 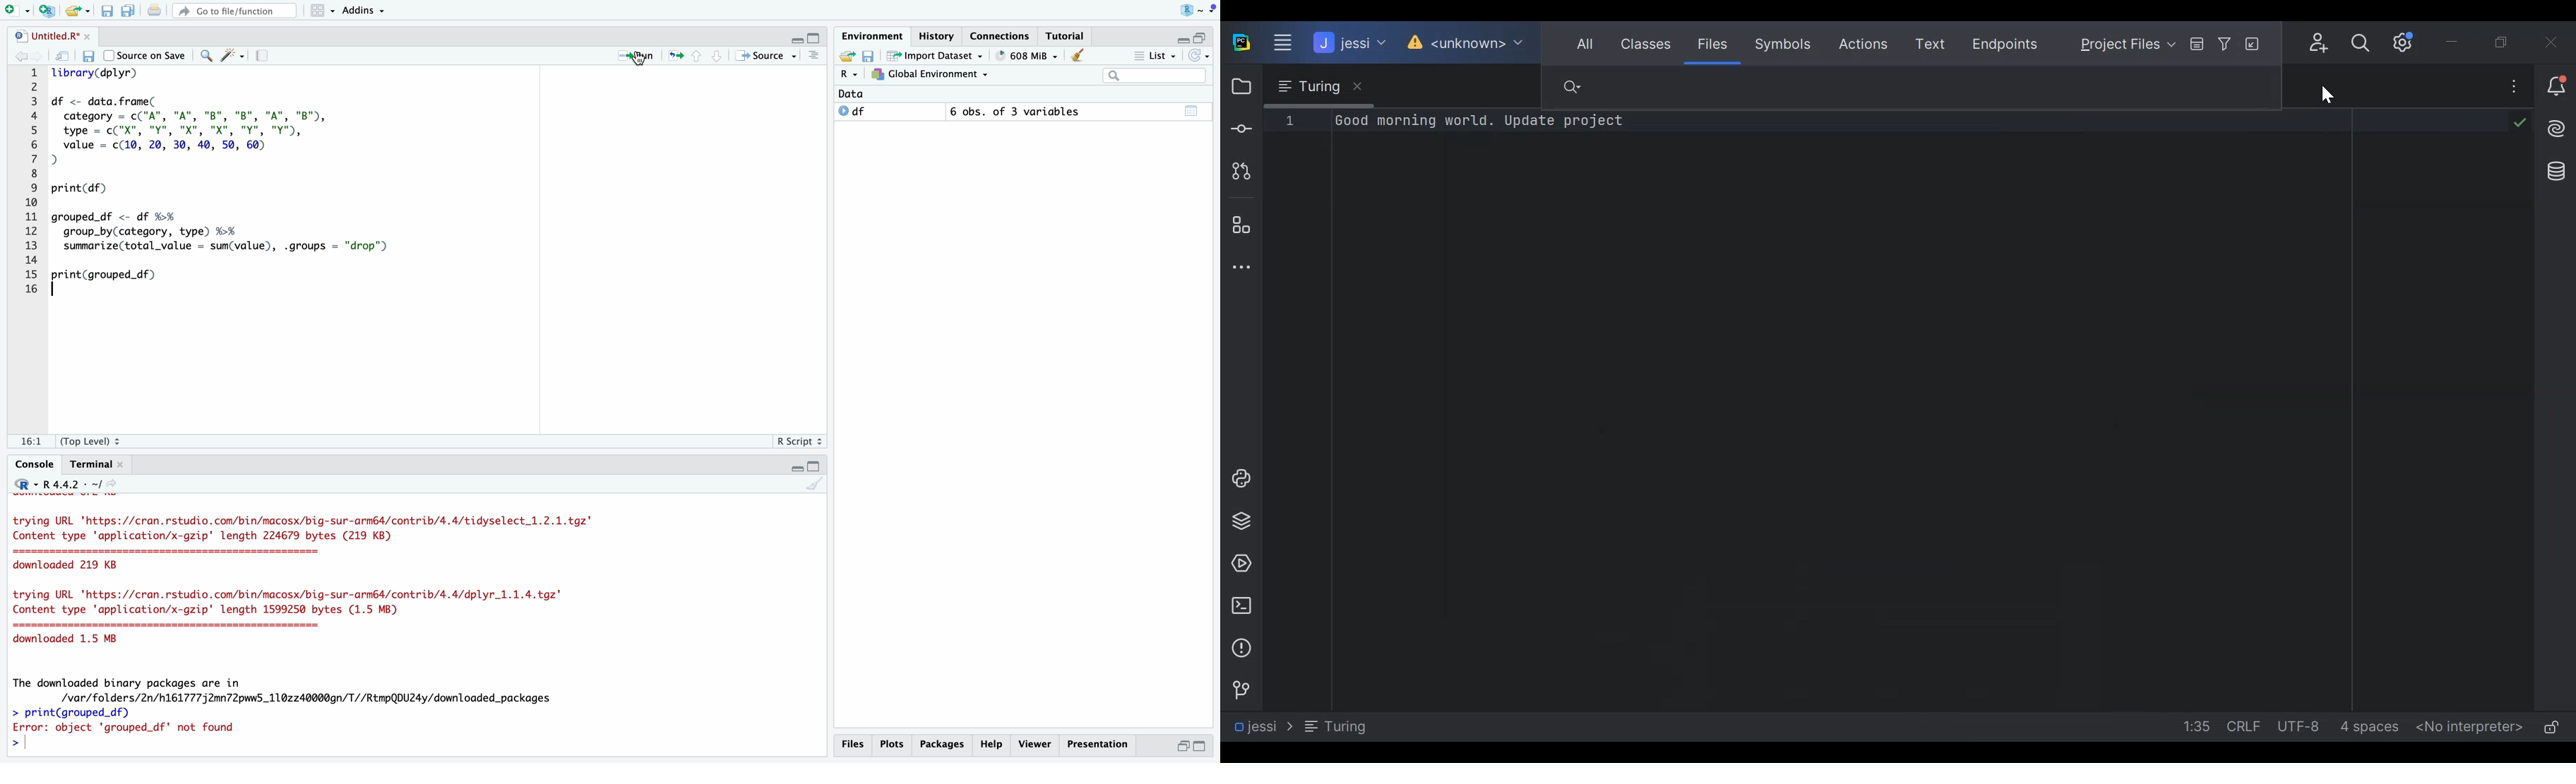 What do you see at coordinates (1647, 44) in the screenshot?
I see `Classes` at bounding box center [1647, 44].